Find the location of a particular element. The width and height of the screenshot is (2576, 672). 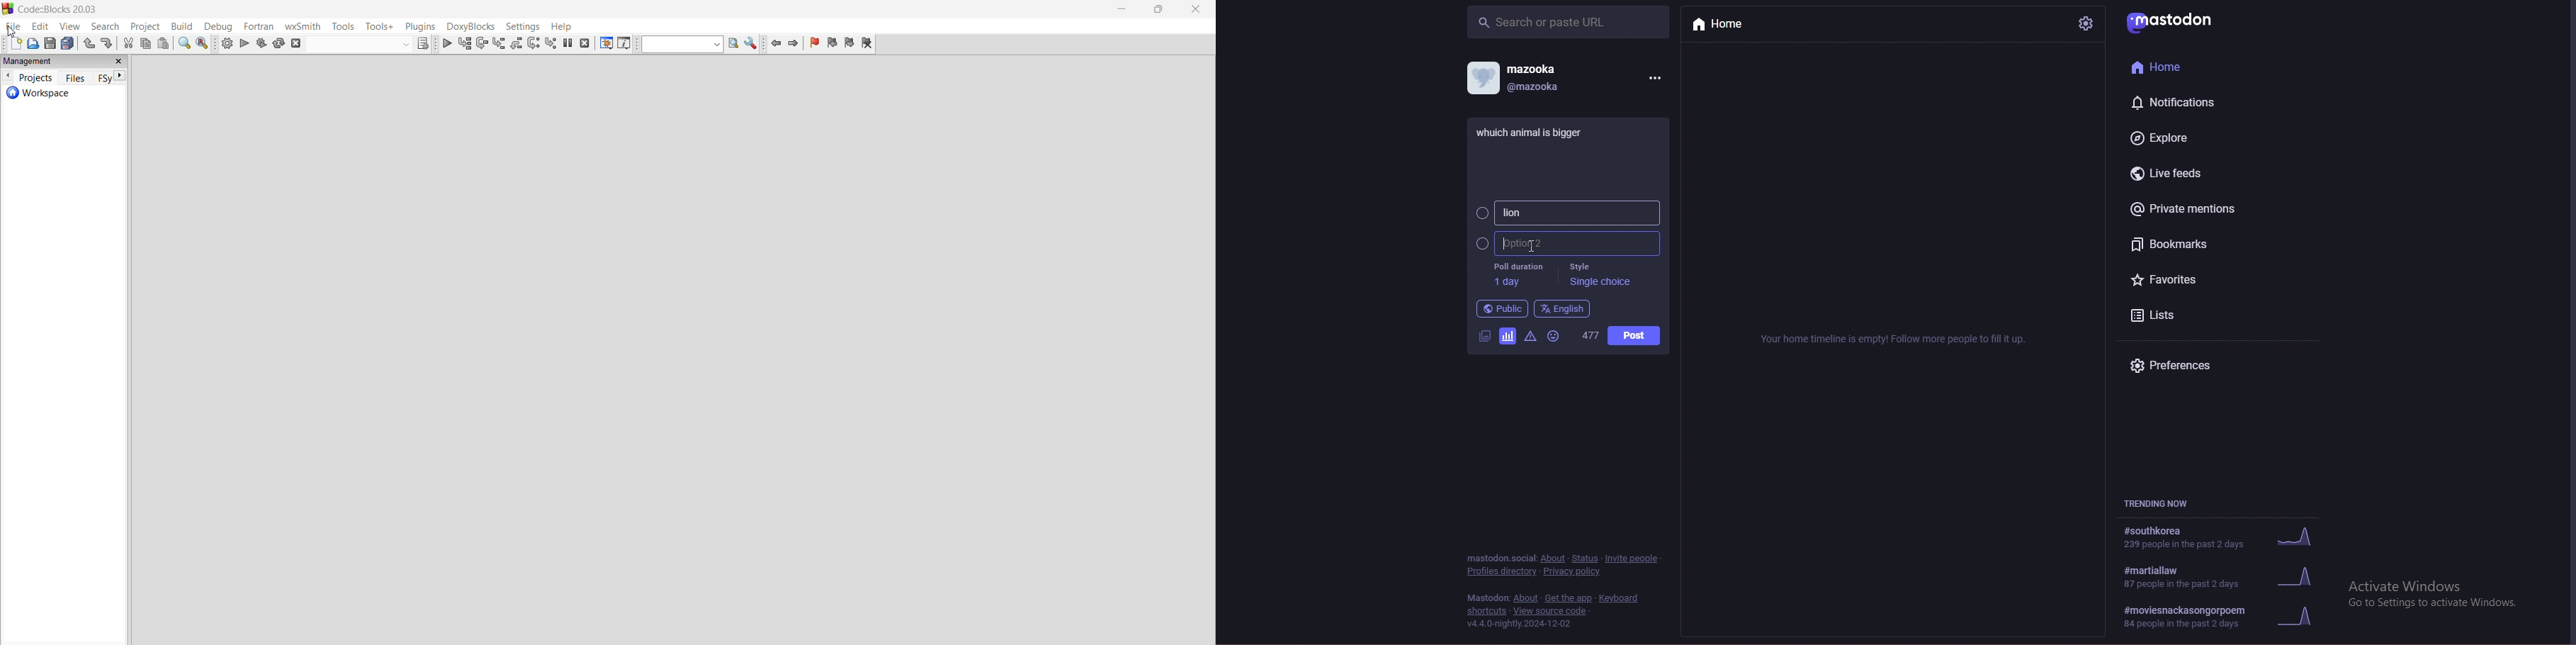

open is located at coordinates (33, 44).